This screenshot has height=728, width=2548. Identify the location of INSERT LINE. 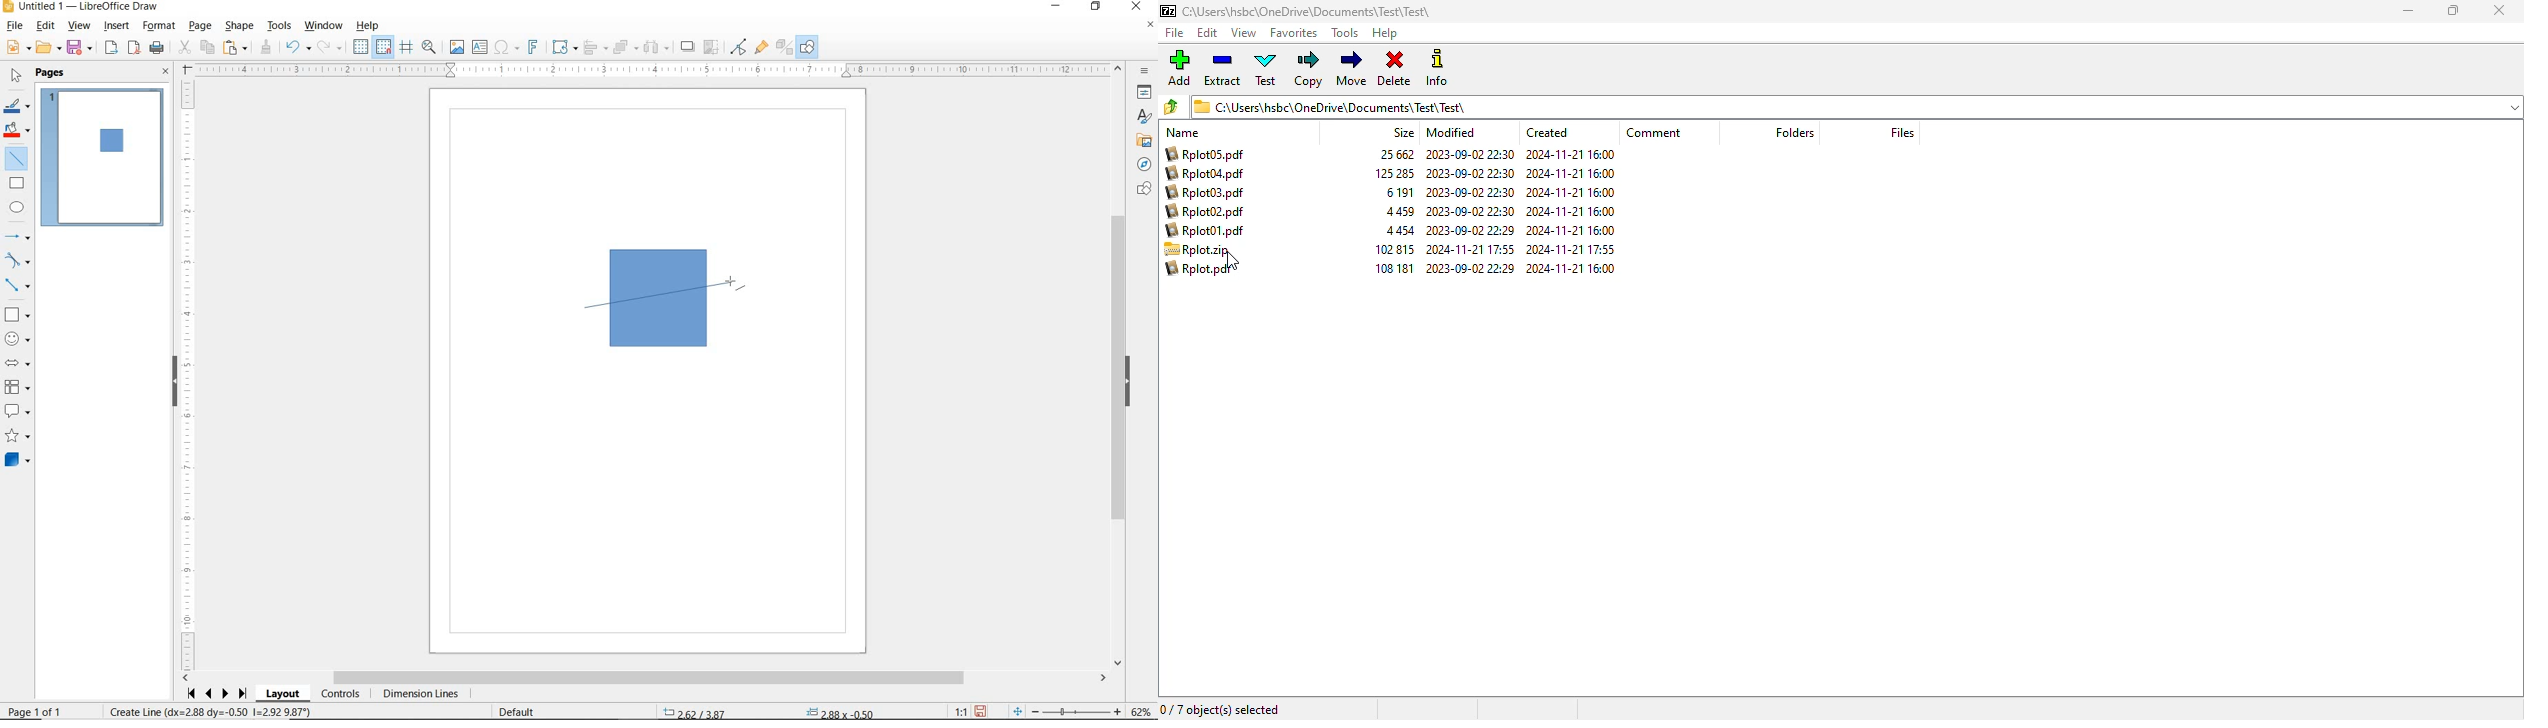
(103, 154).